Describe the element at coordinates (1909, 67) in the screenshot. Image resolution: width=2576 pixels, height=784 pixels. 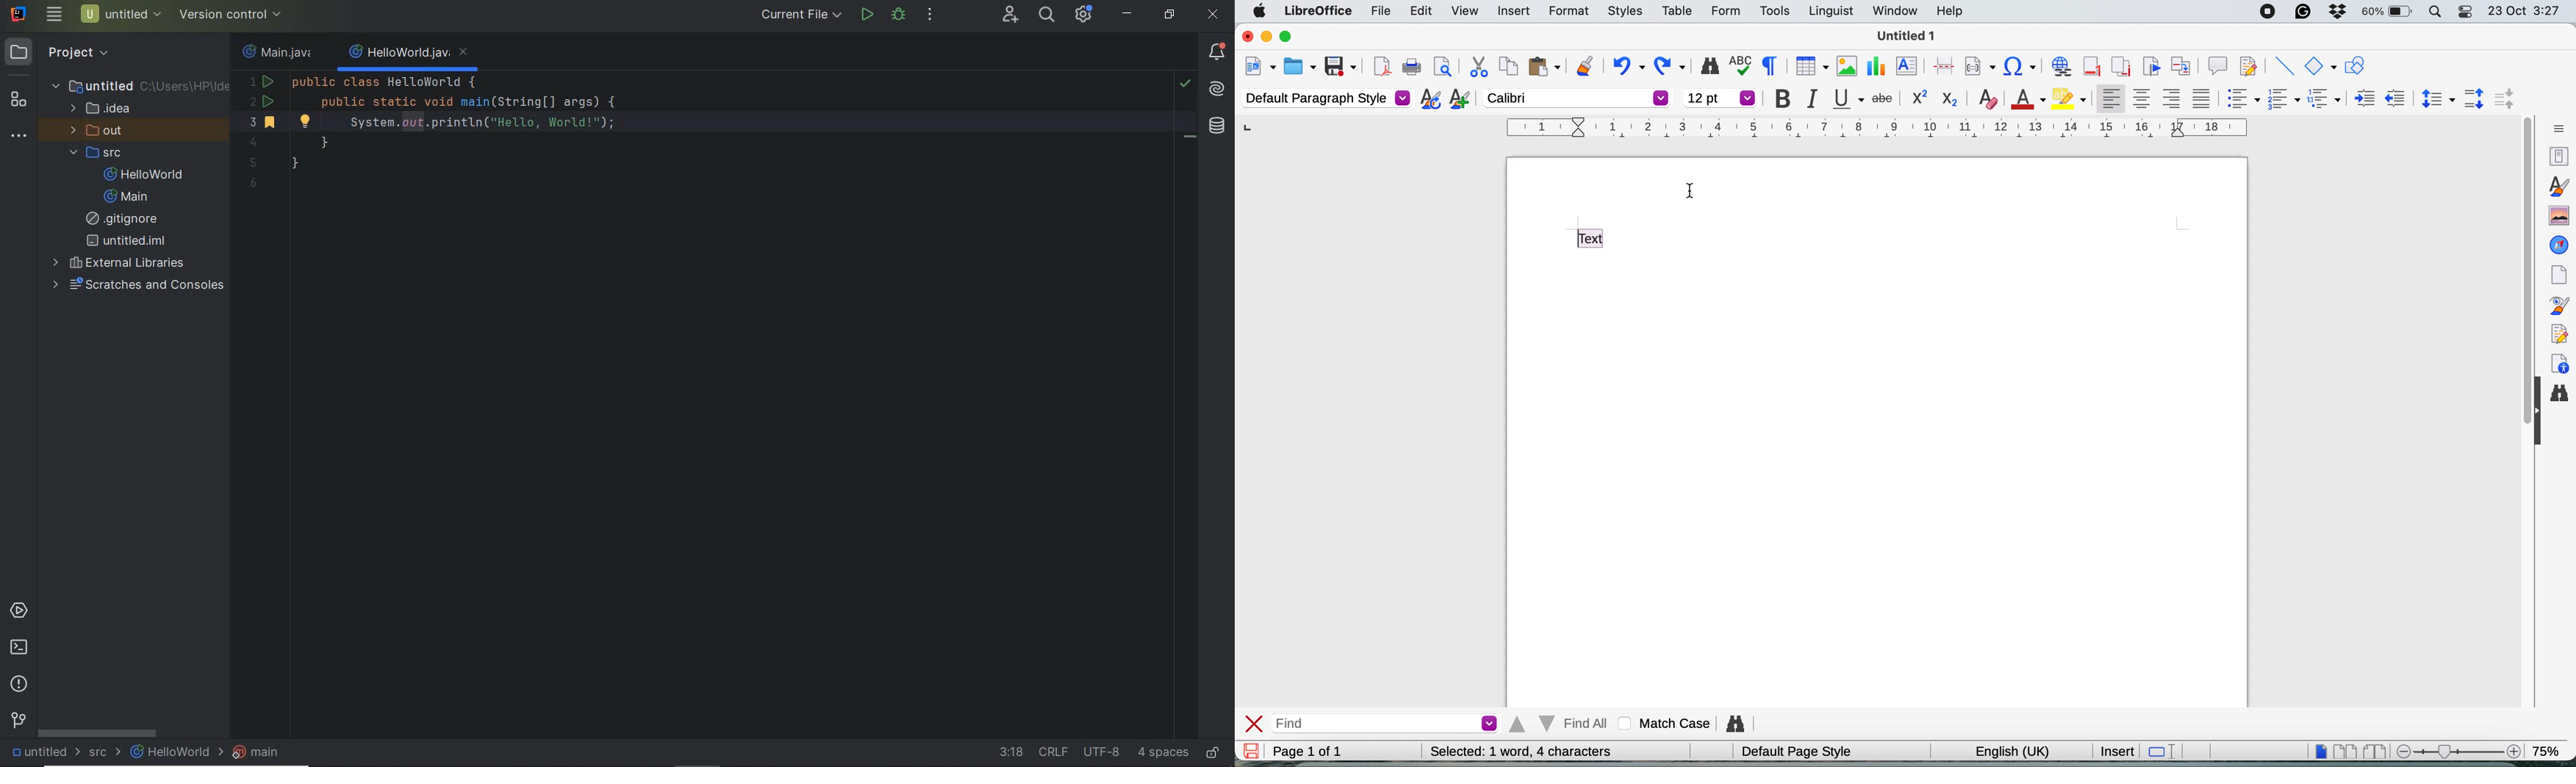
I see `insert text box` at that location.